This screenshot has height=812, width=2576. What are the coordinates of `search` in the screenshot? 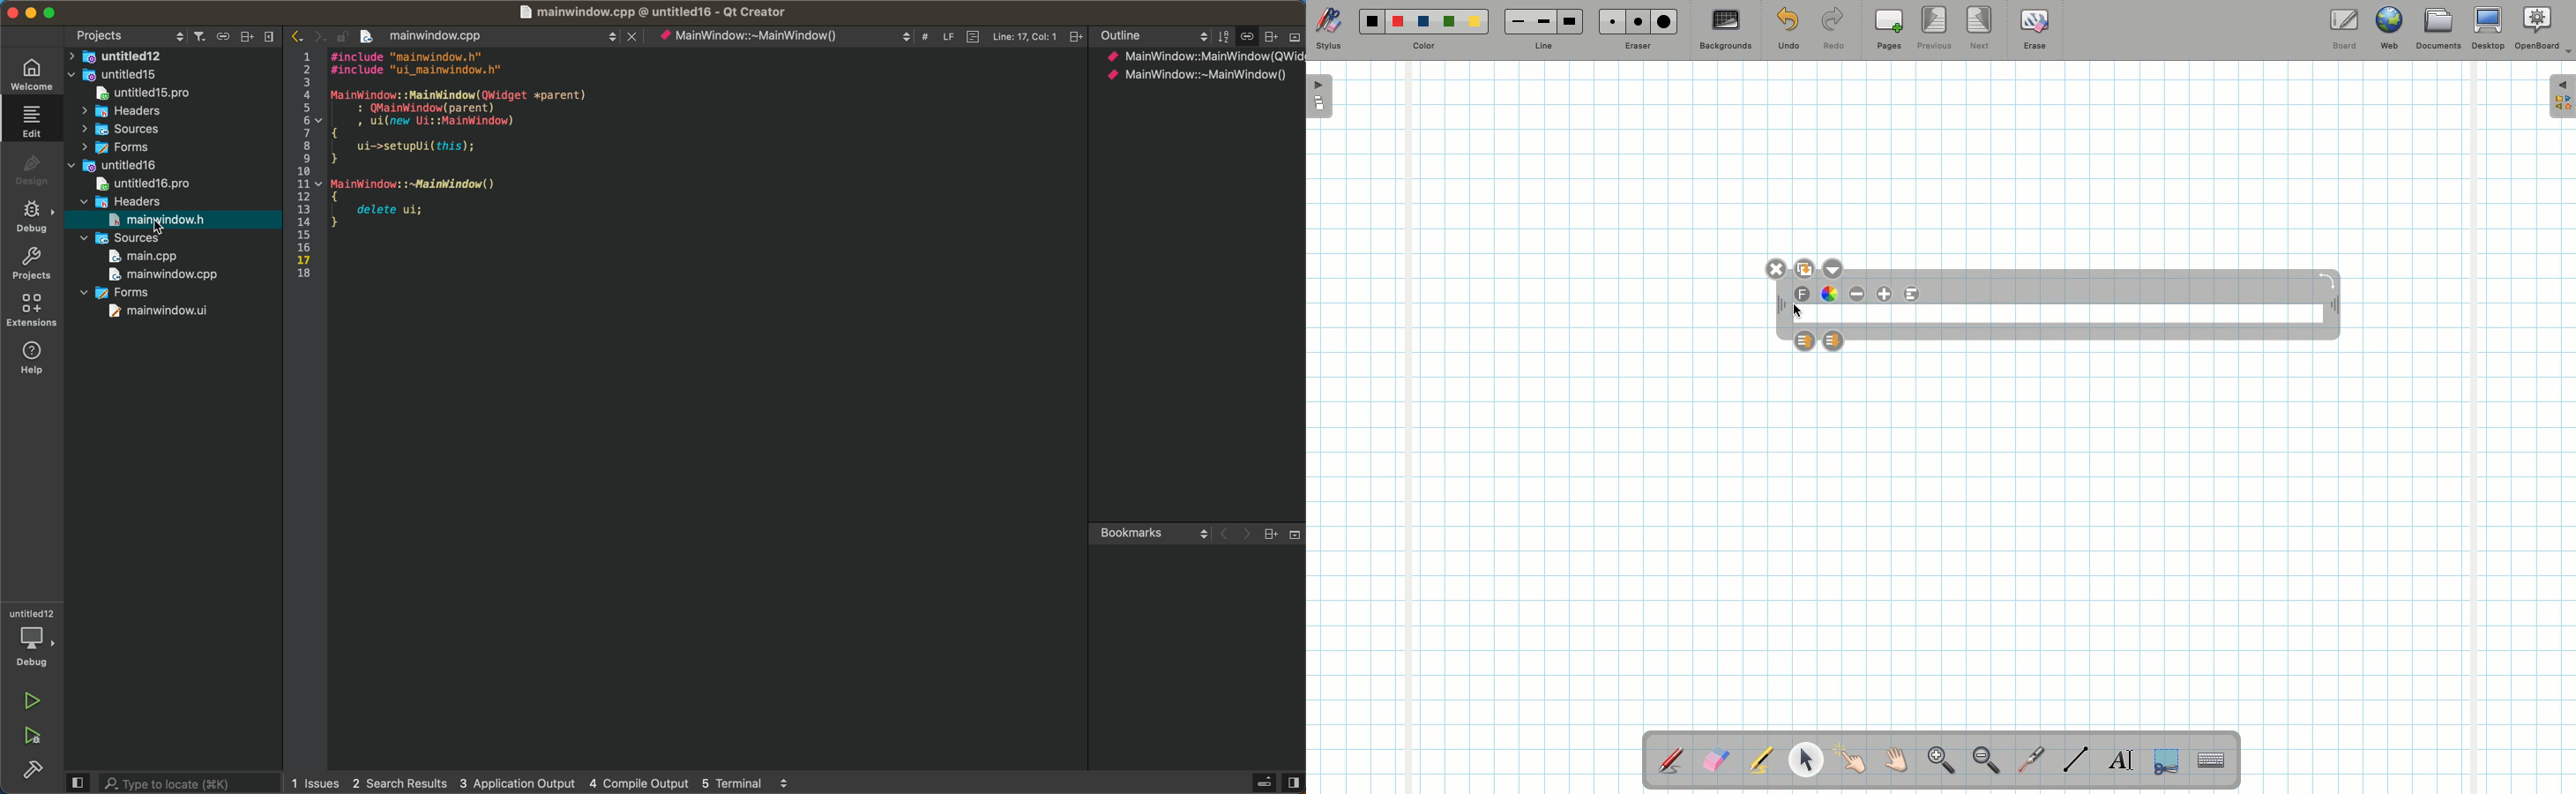 It's located at (173, 782).